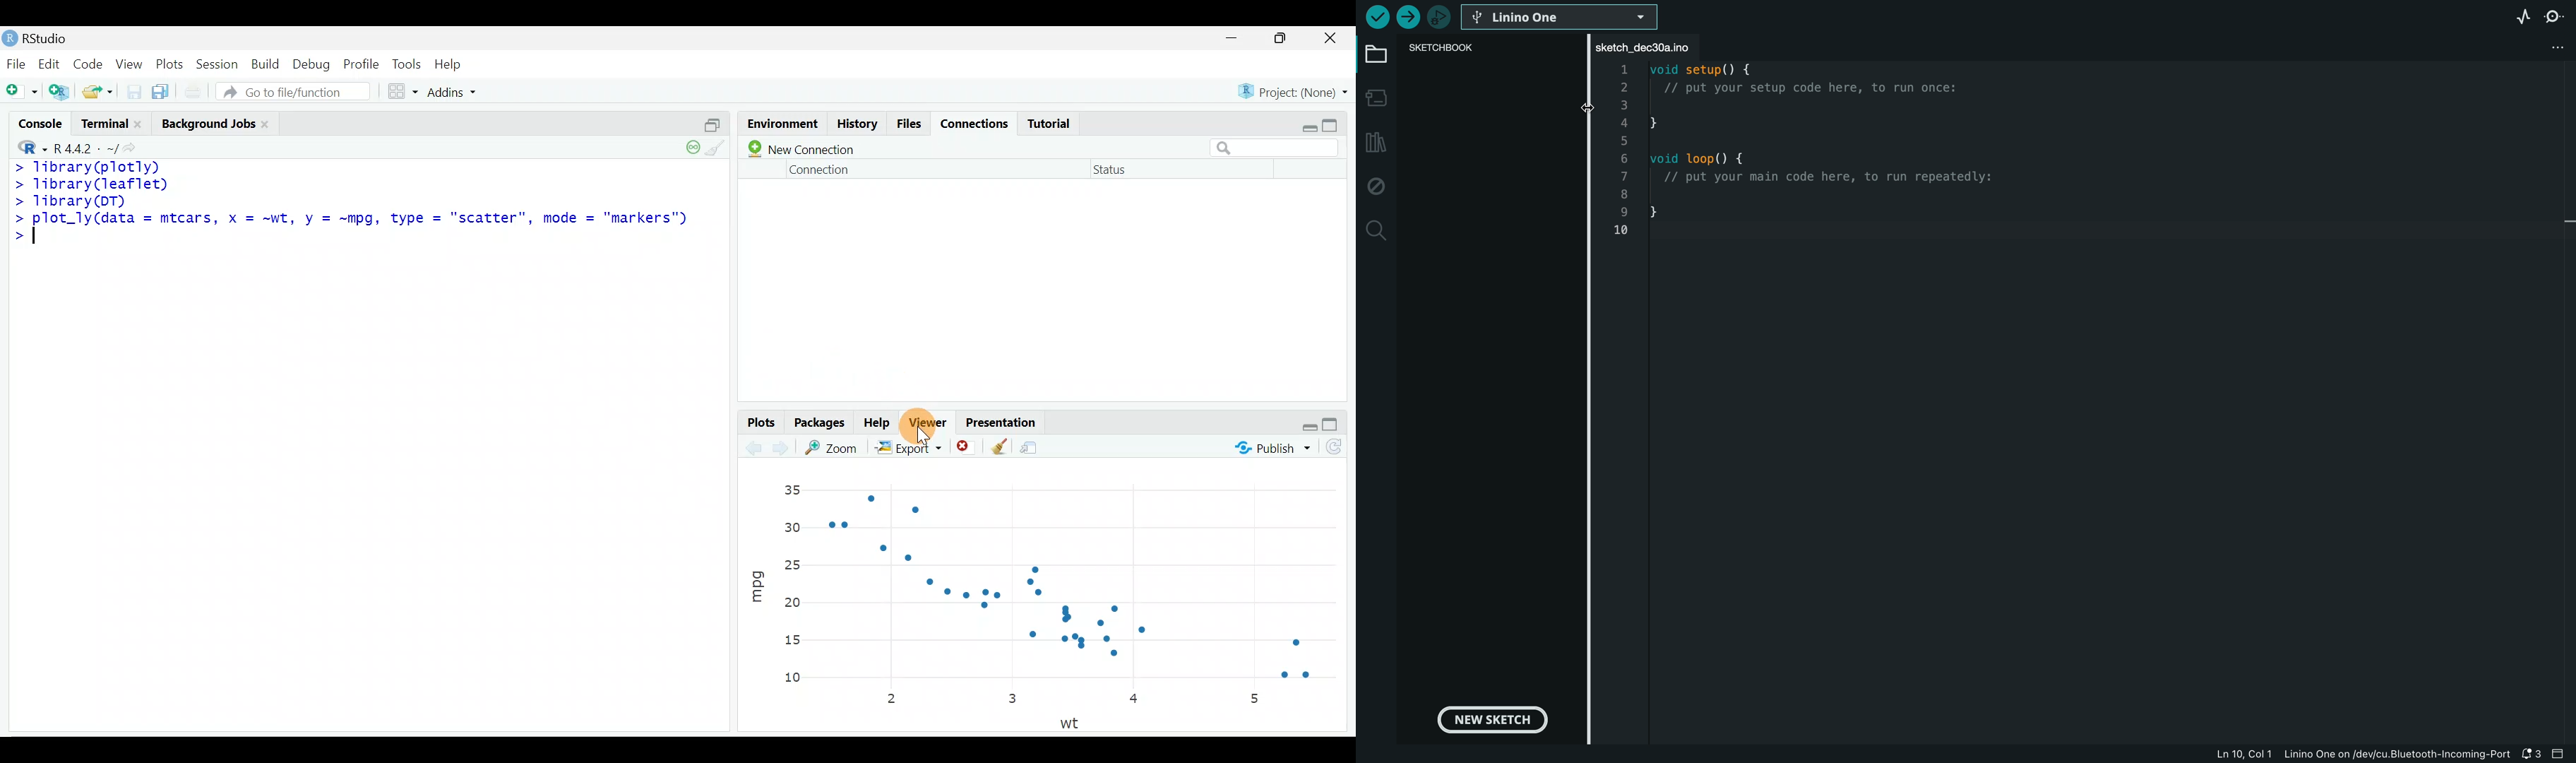 The image size is (2576, 784). What do you see at coordinates (1073, 721) in the screenshot?
I see `wt` at bounding box center [1073, 721].